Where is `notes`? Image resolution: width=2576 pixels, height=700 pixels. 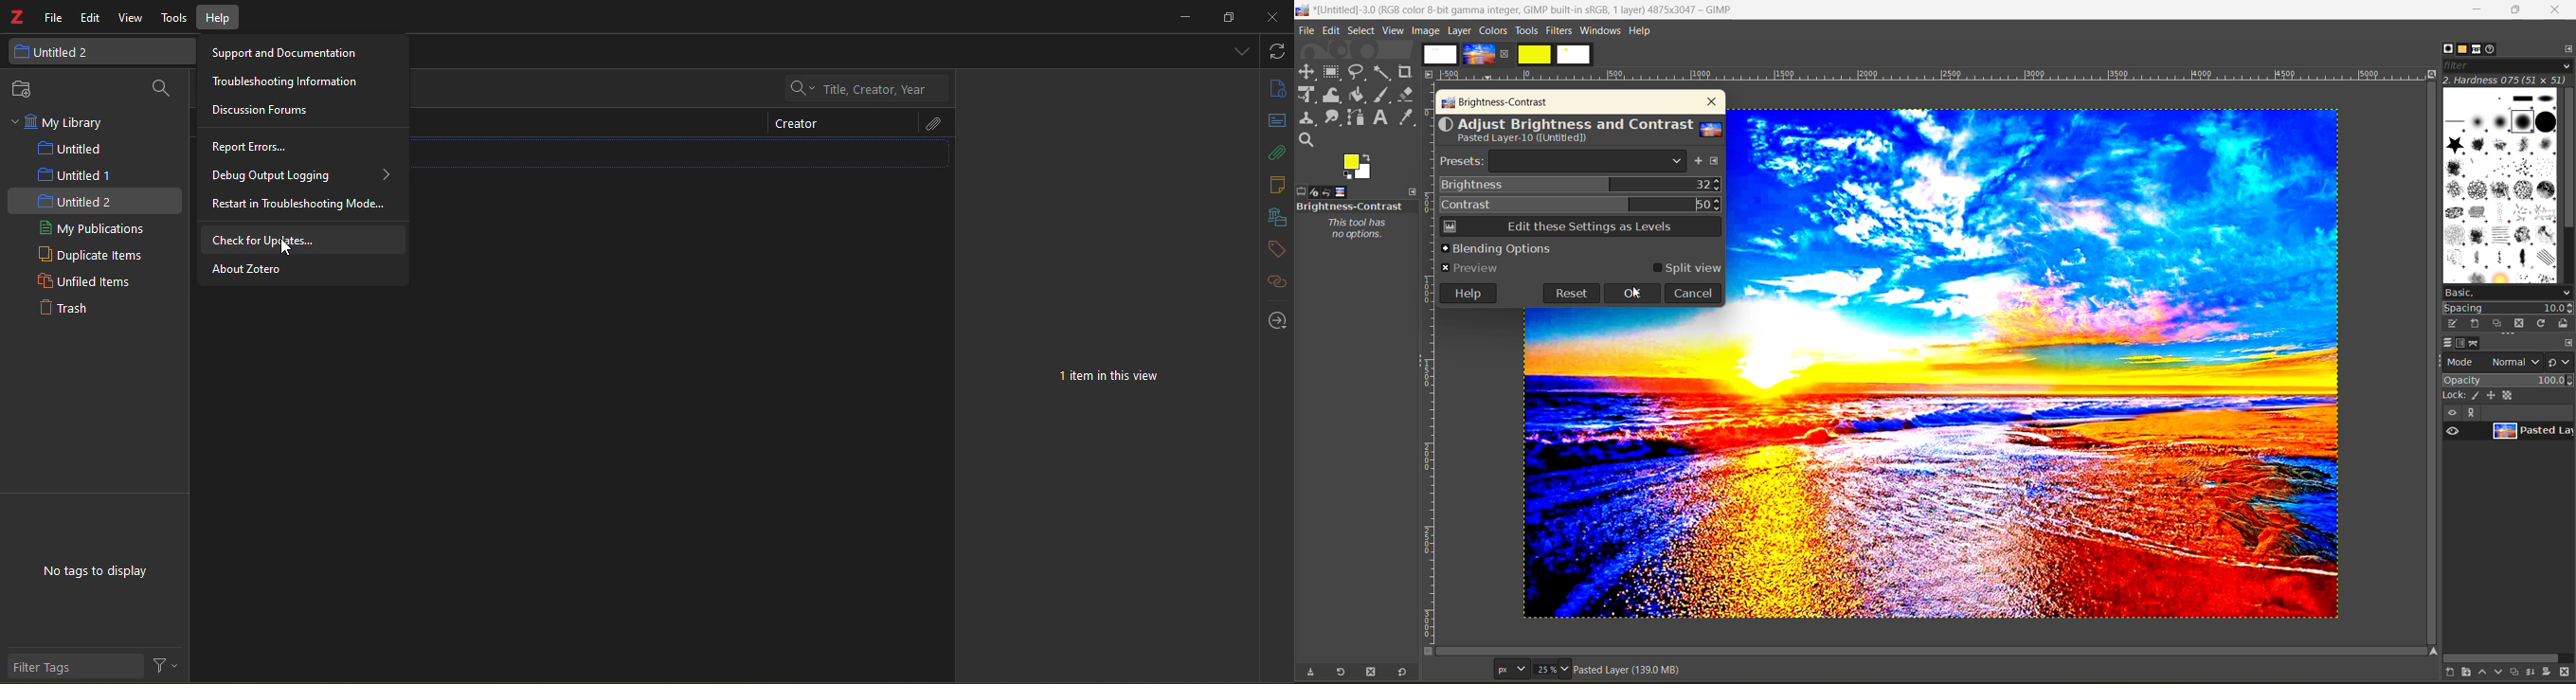 notes is located at coordinates (1276, 186).